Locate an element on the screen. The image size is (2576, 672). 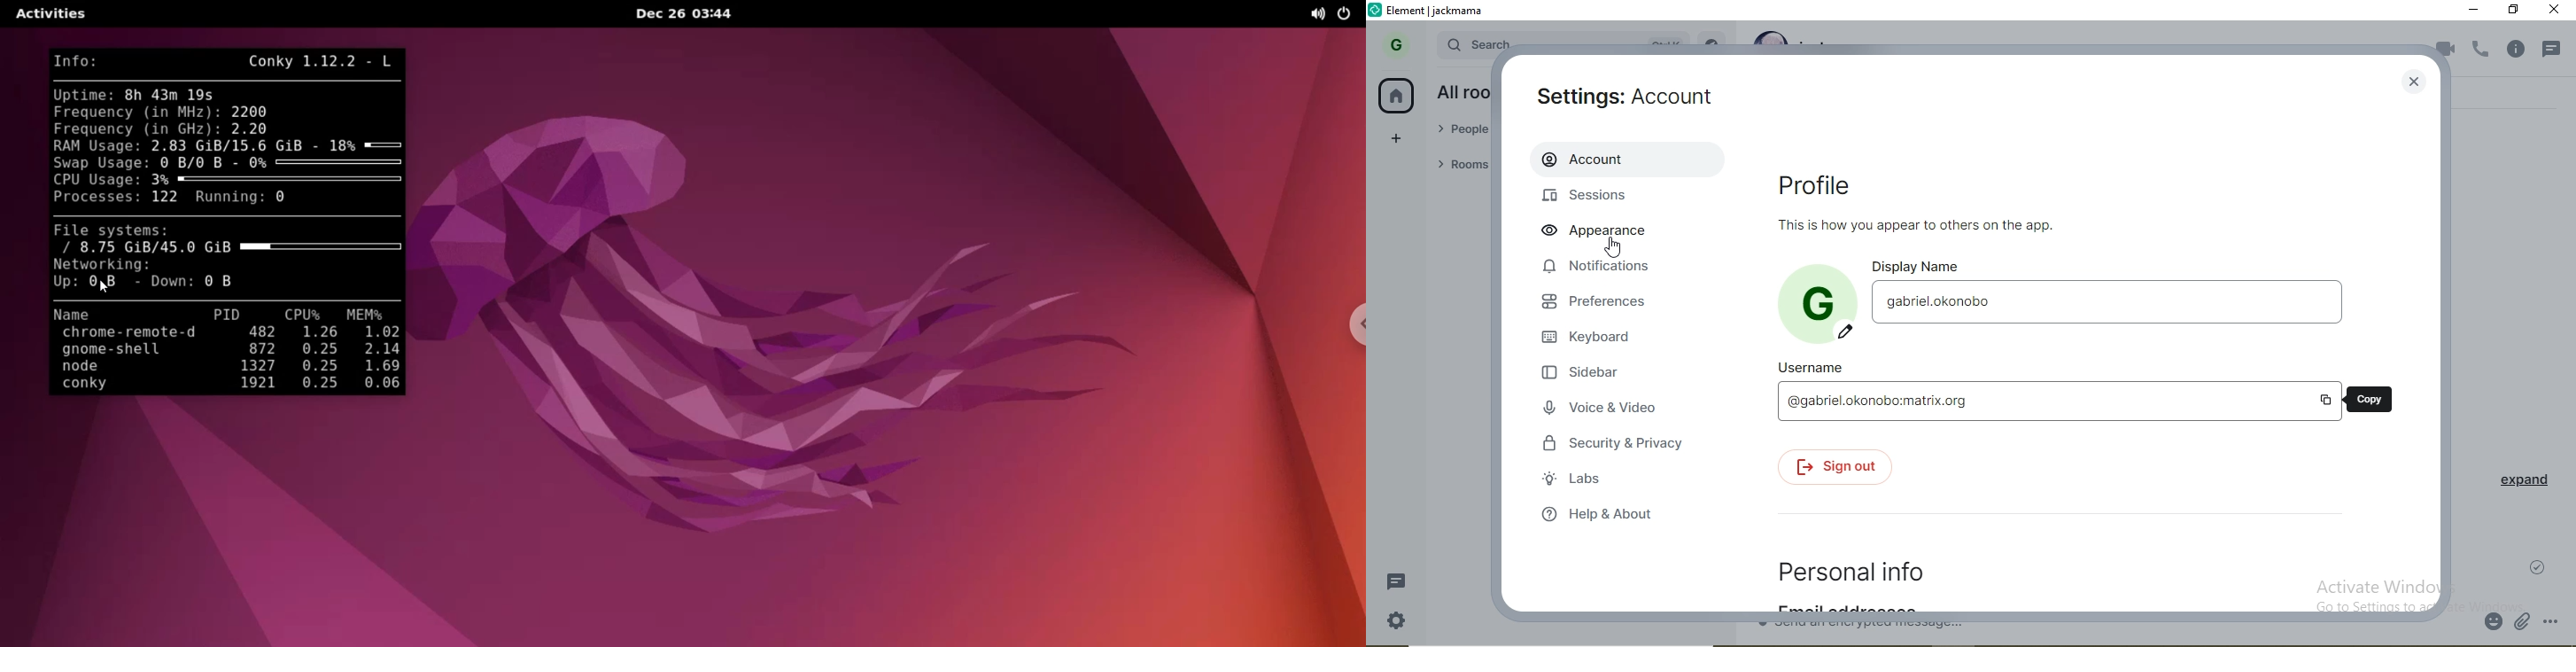
personal info is located at coordinates (1859, 573).